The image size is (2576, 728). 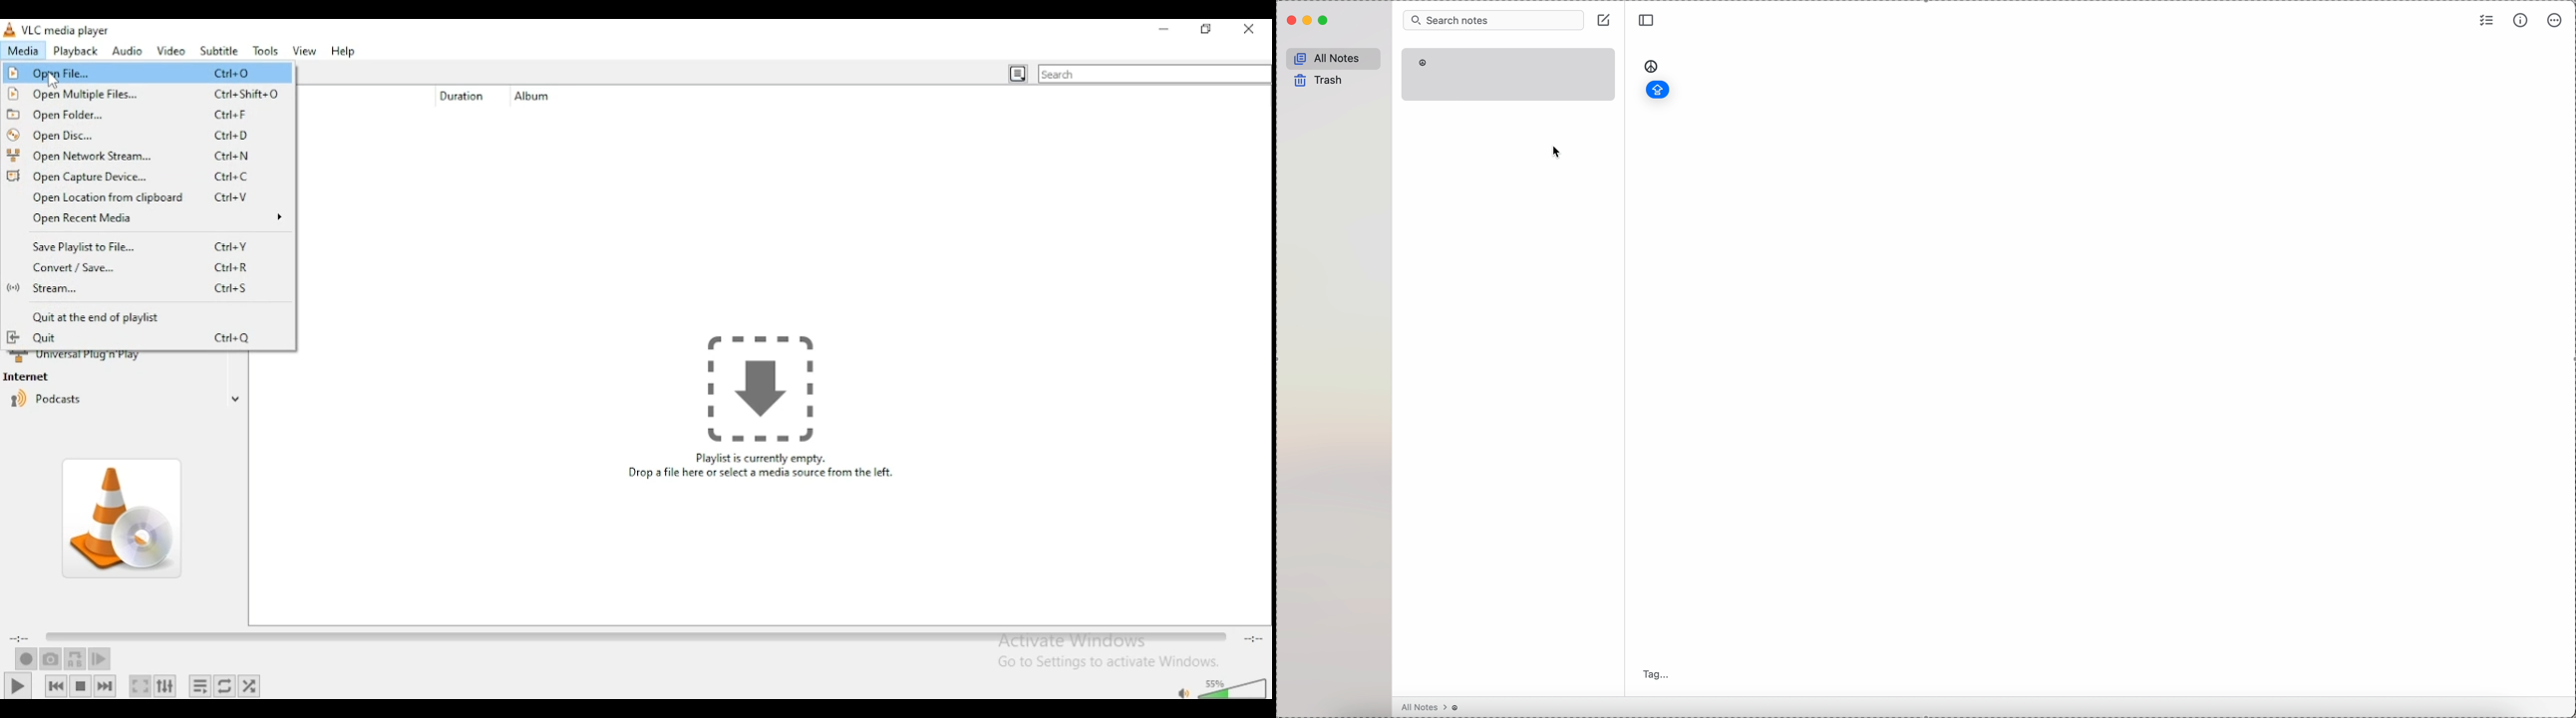 What do you see at coordinates (1322, 82) in the screenshot?
I see `trash` at bounding box center [1322, 82].